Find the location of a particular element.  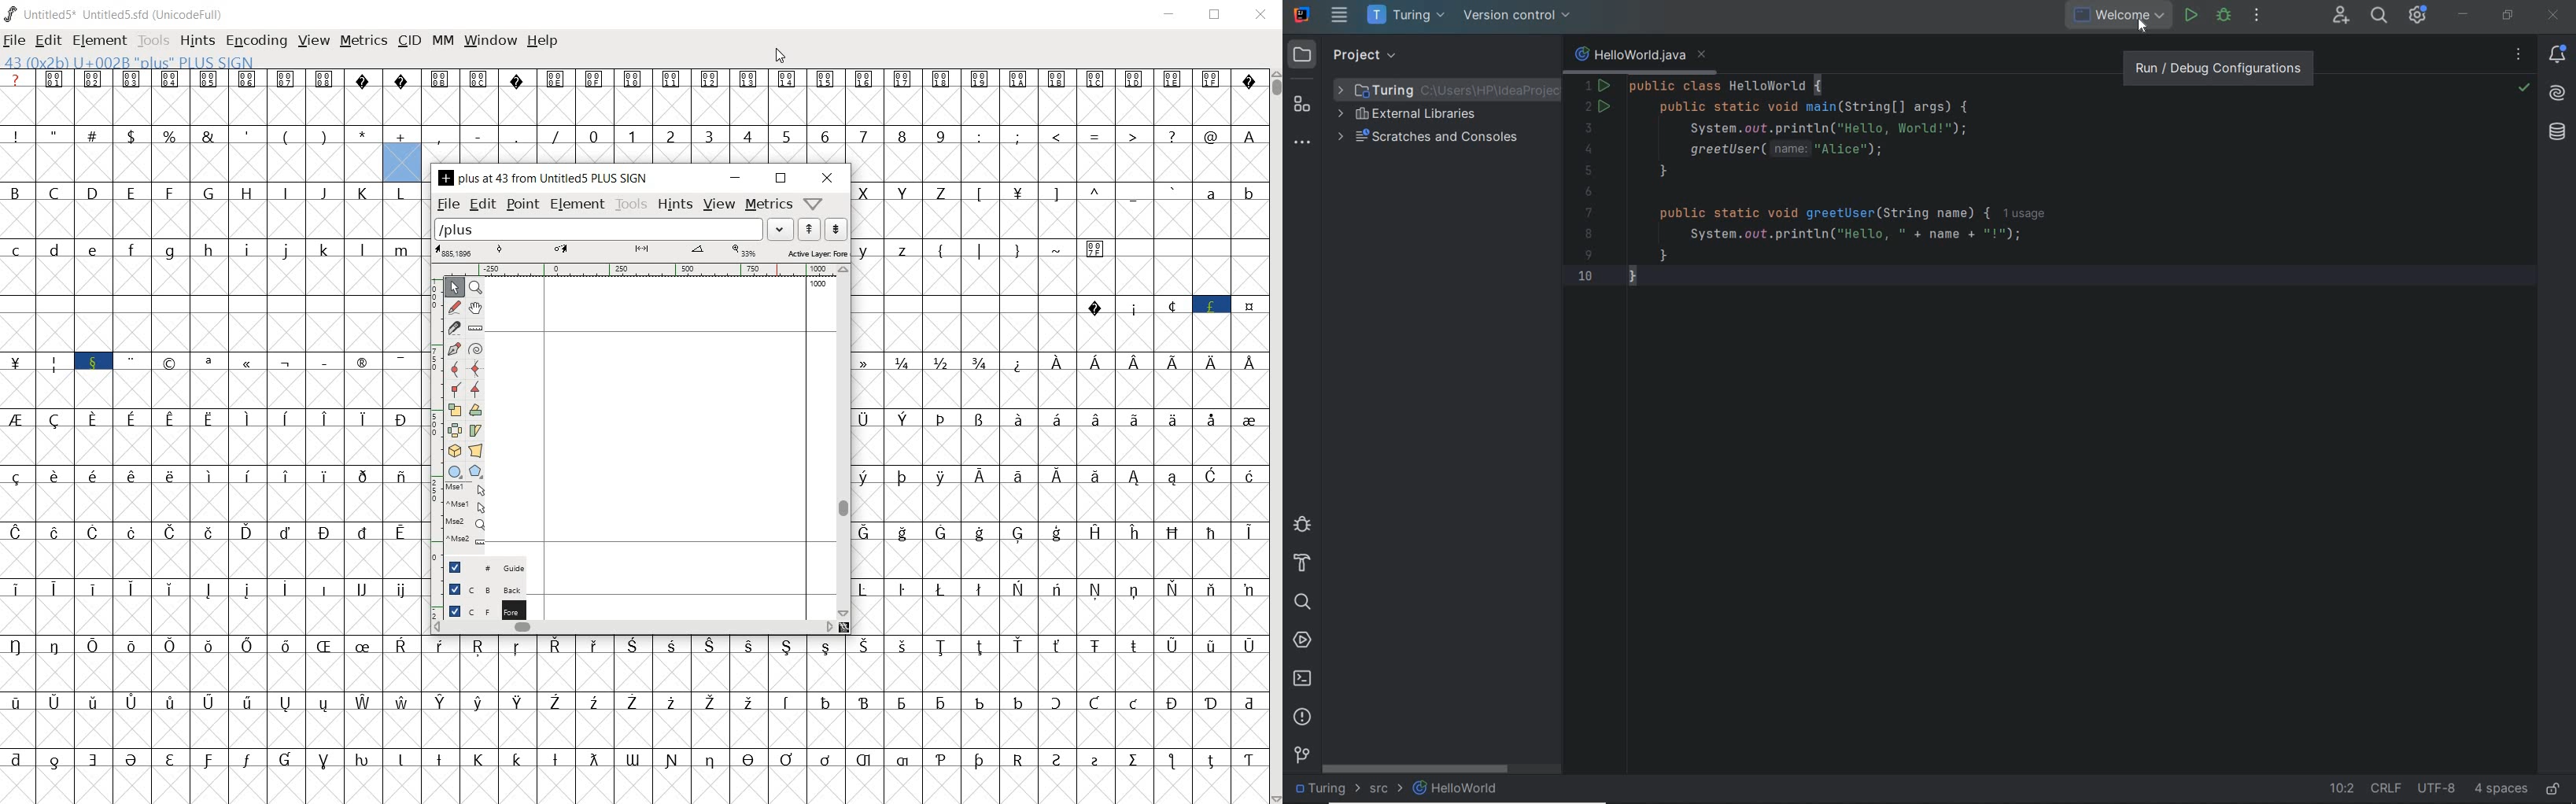

minimize is located at coordinates (736, 178).